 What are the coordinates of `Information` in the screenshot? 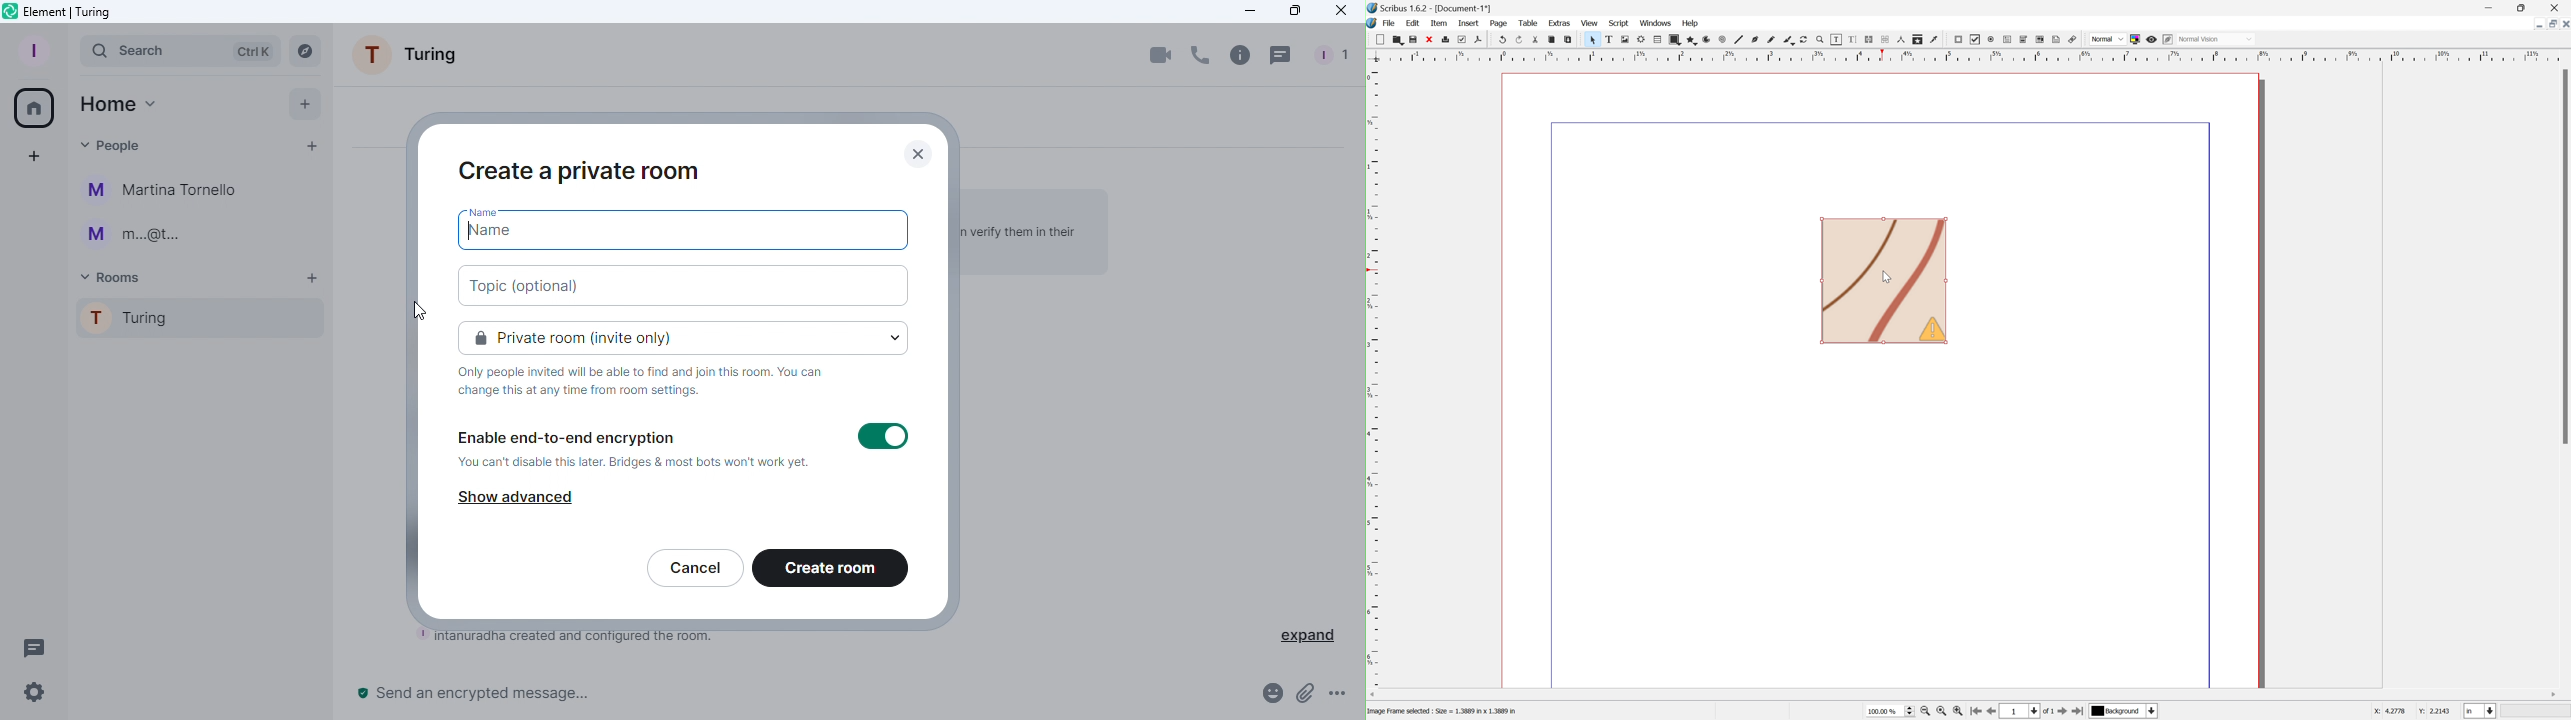 It's located at (650, 382).